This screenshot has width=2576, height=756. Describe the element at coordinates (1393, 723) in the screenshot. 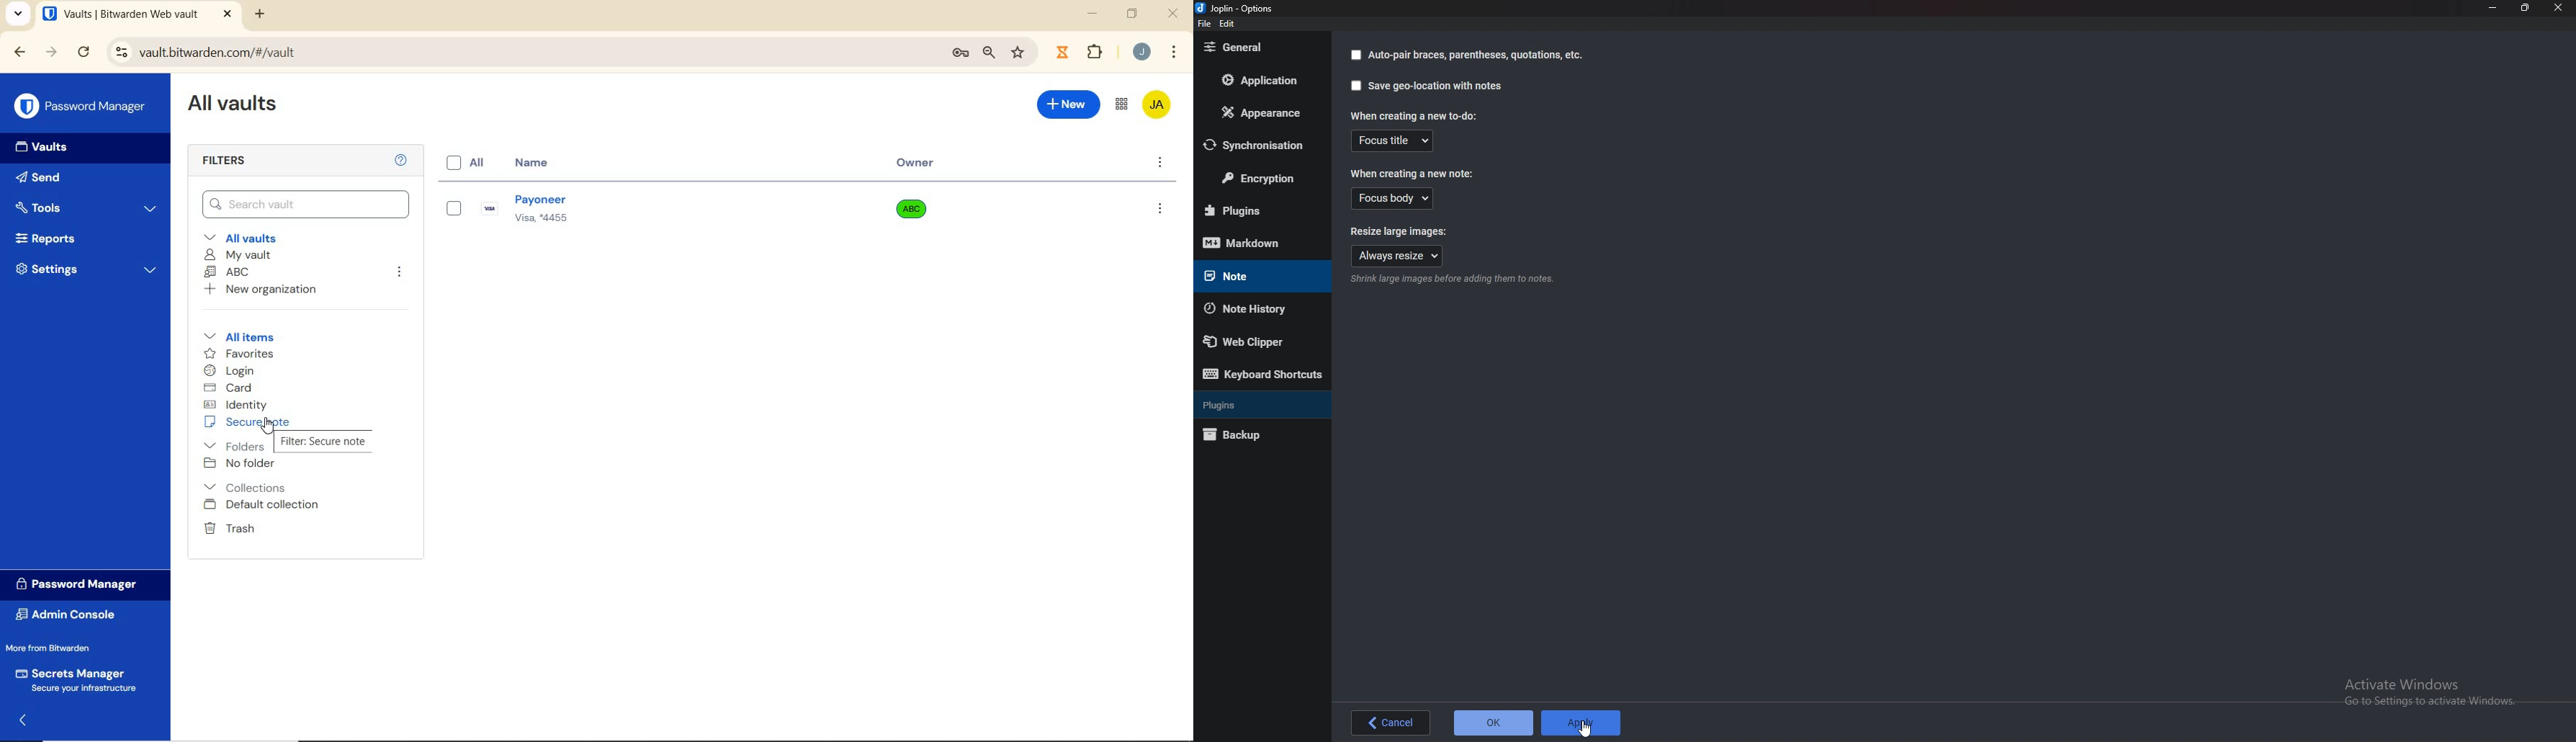

I see `back` at that location.